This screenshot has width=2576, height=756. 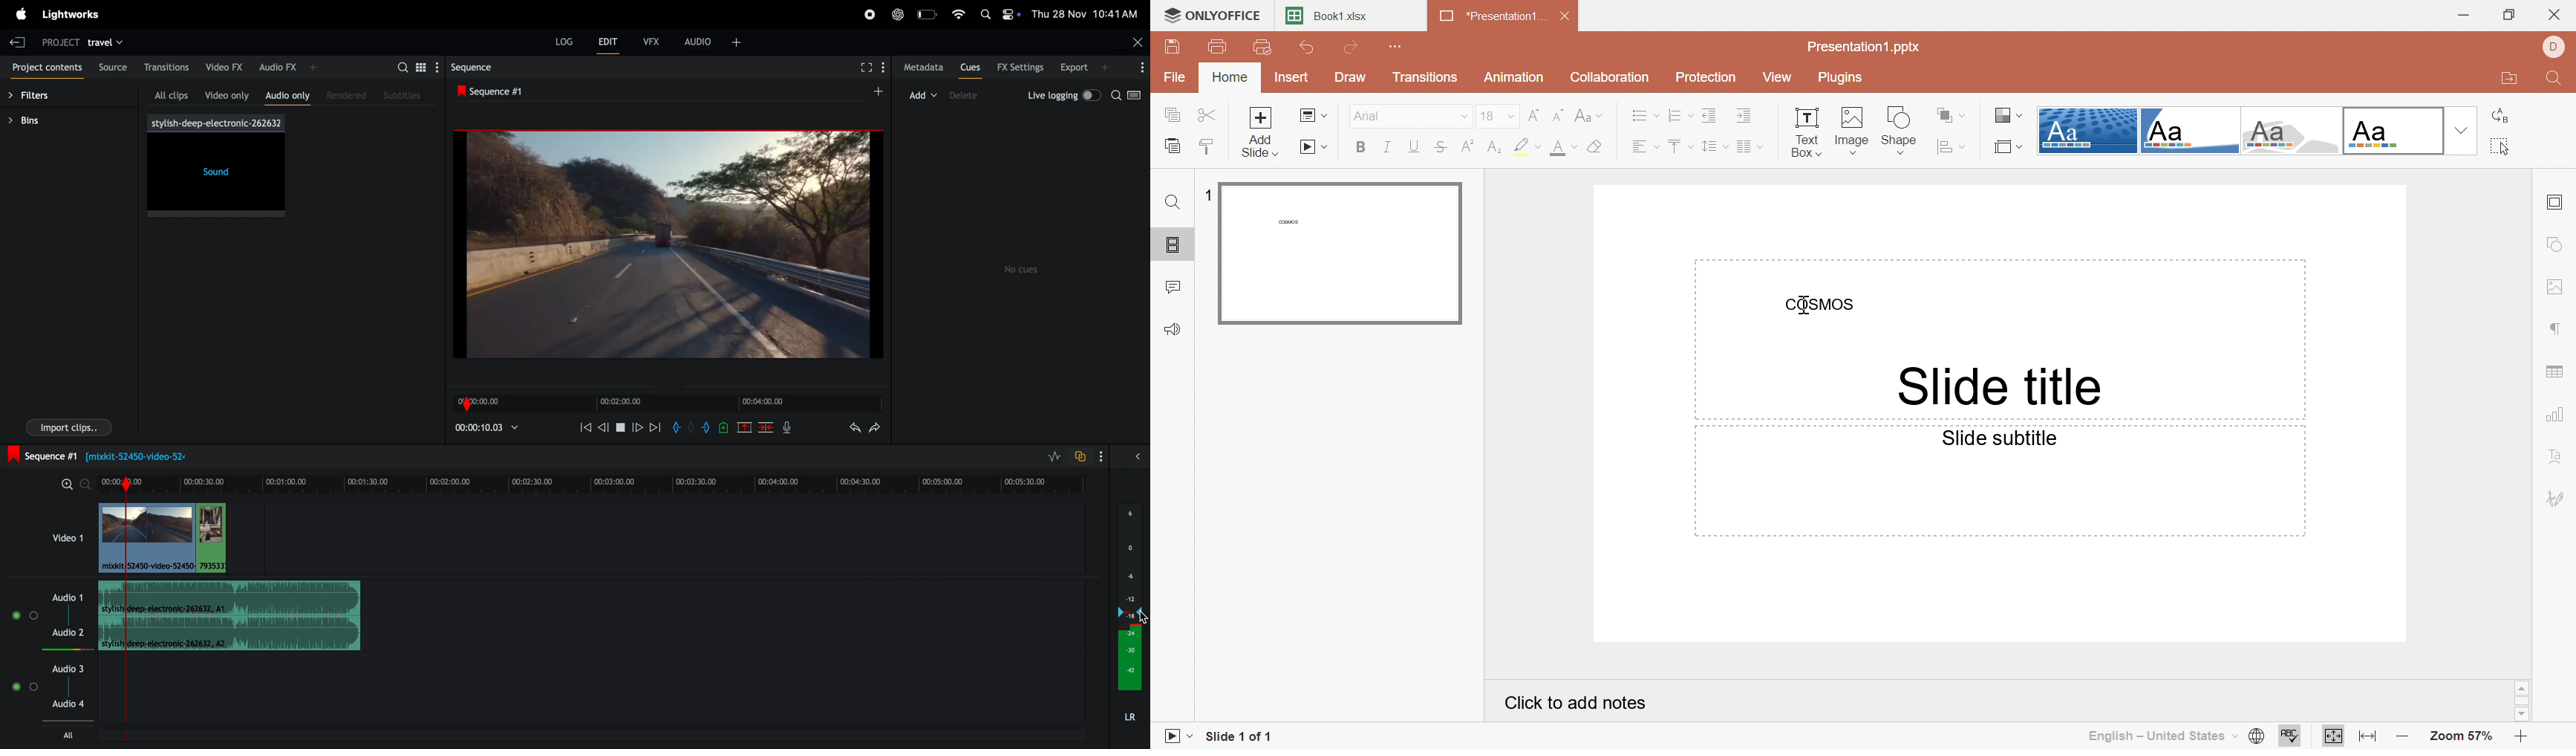 What do you see at coordinates (1167, 45) in the screenshot?
I see `Save` at bounding box center [1167, 45].